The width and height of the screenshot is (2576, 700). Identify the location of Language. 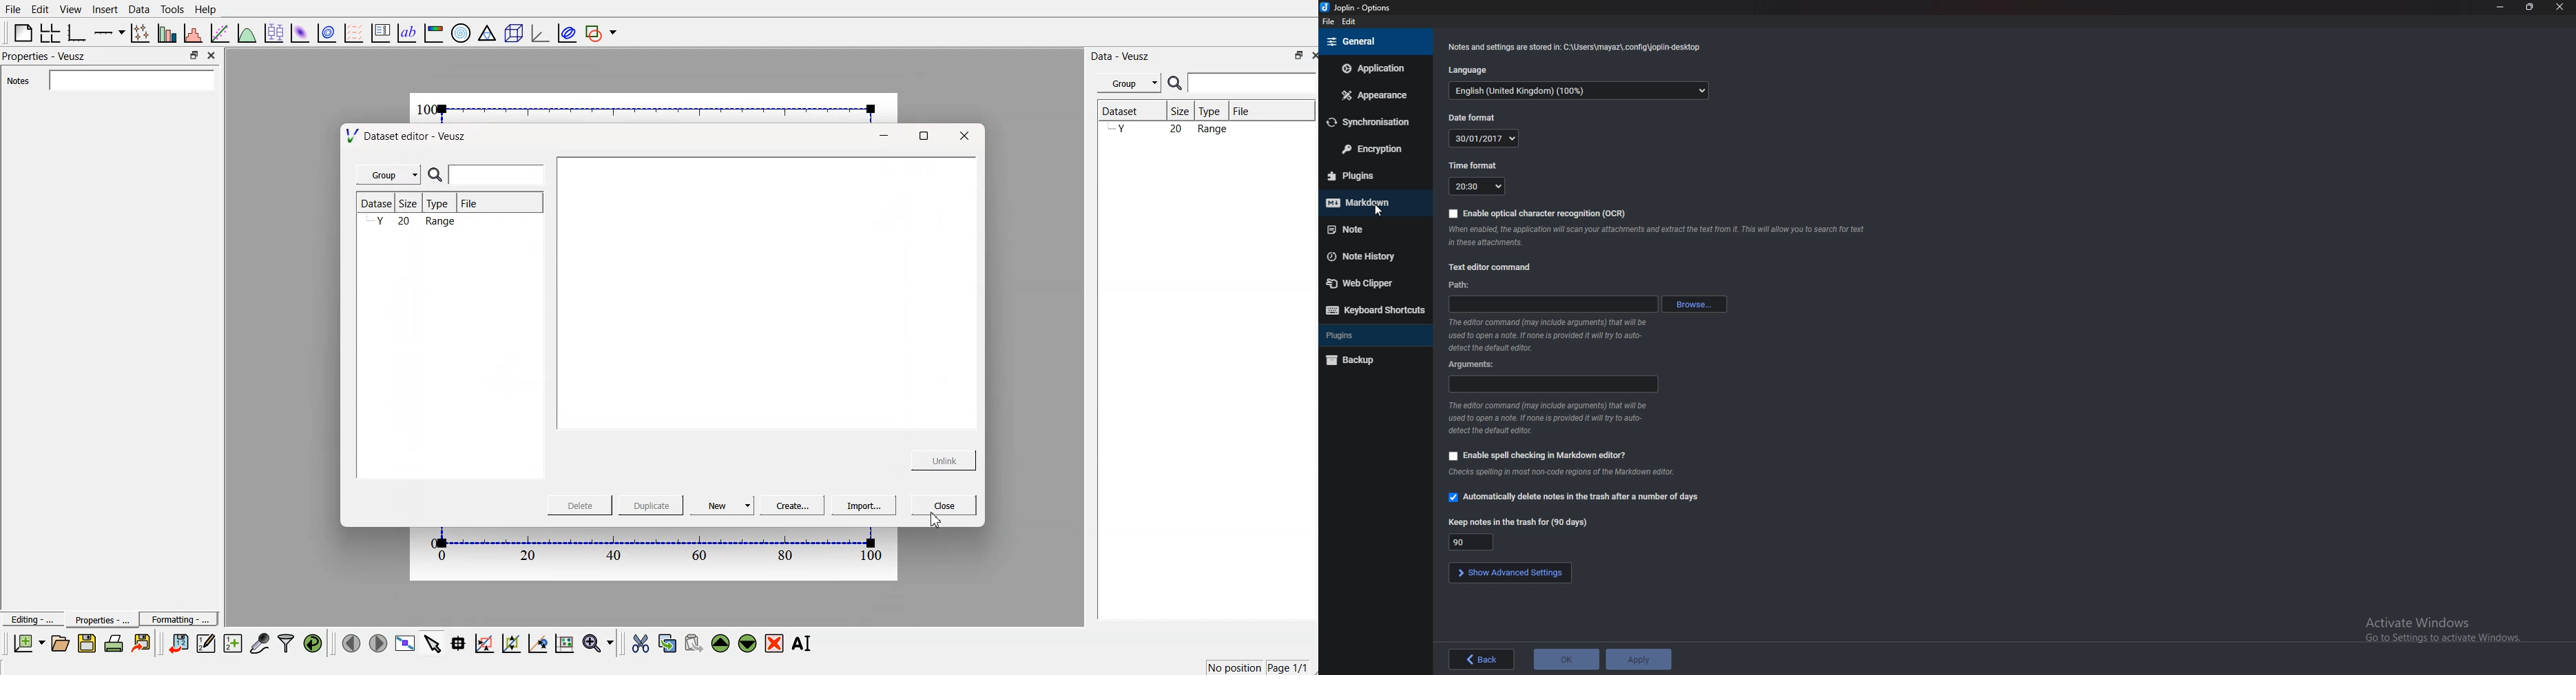
(1473, 69).